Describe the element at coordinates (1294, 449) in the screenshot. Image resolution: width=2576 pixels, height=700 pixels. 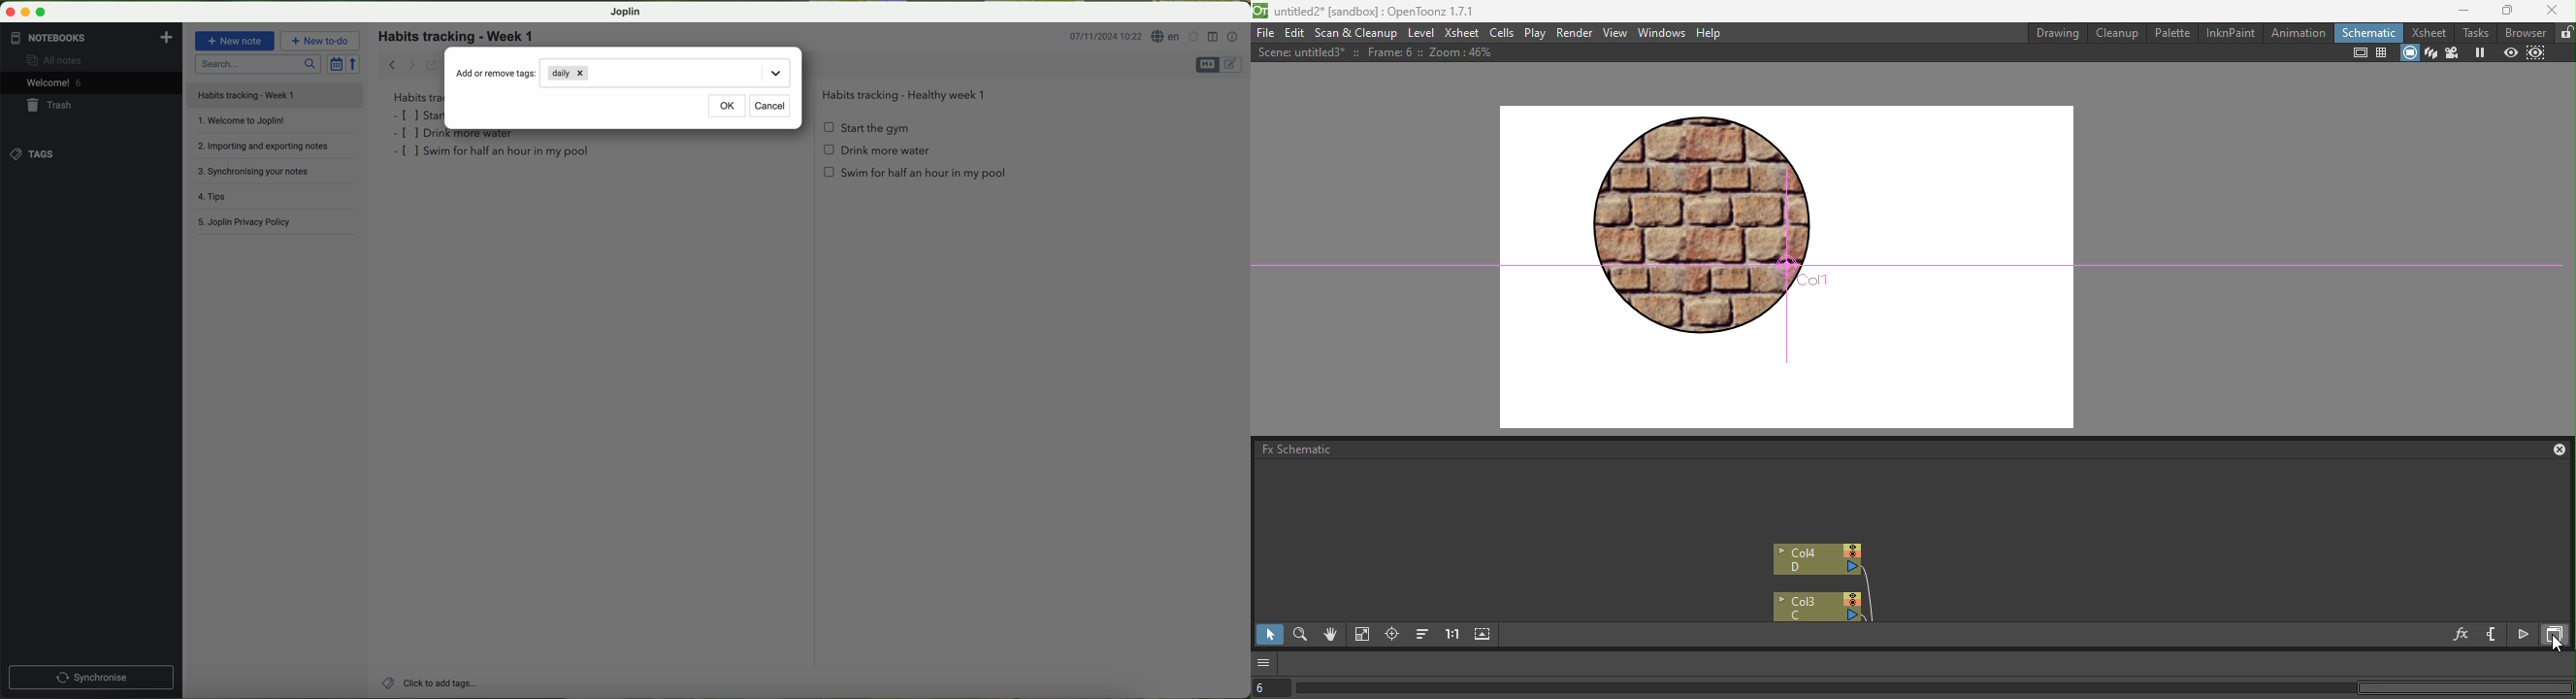
I see `Fx schematic` at that location.